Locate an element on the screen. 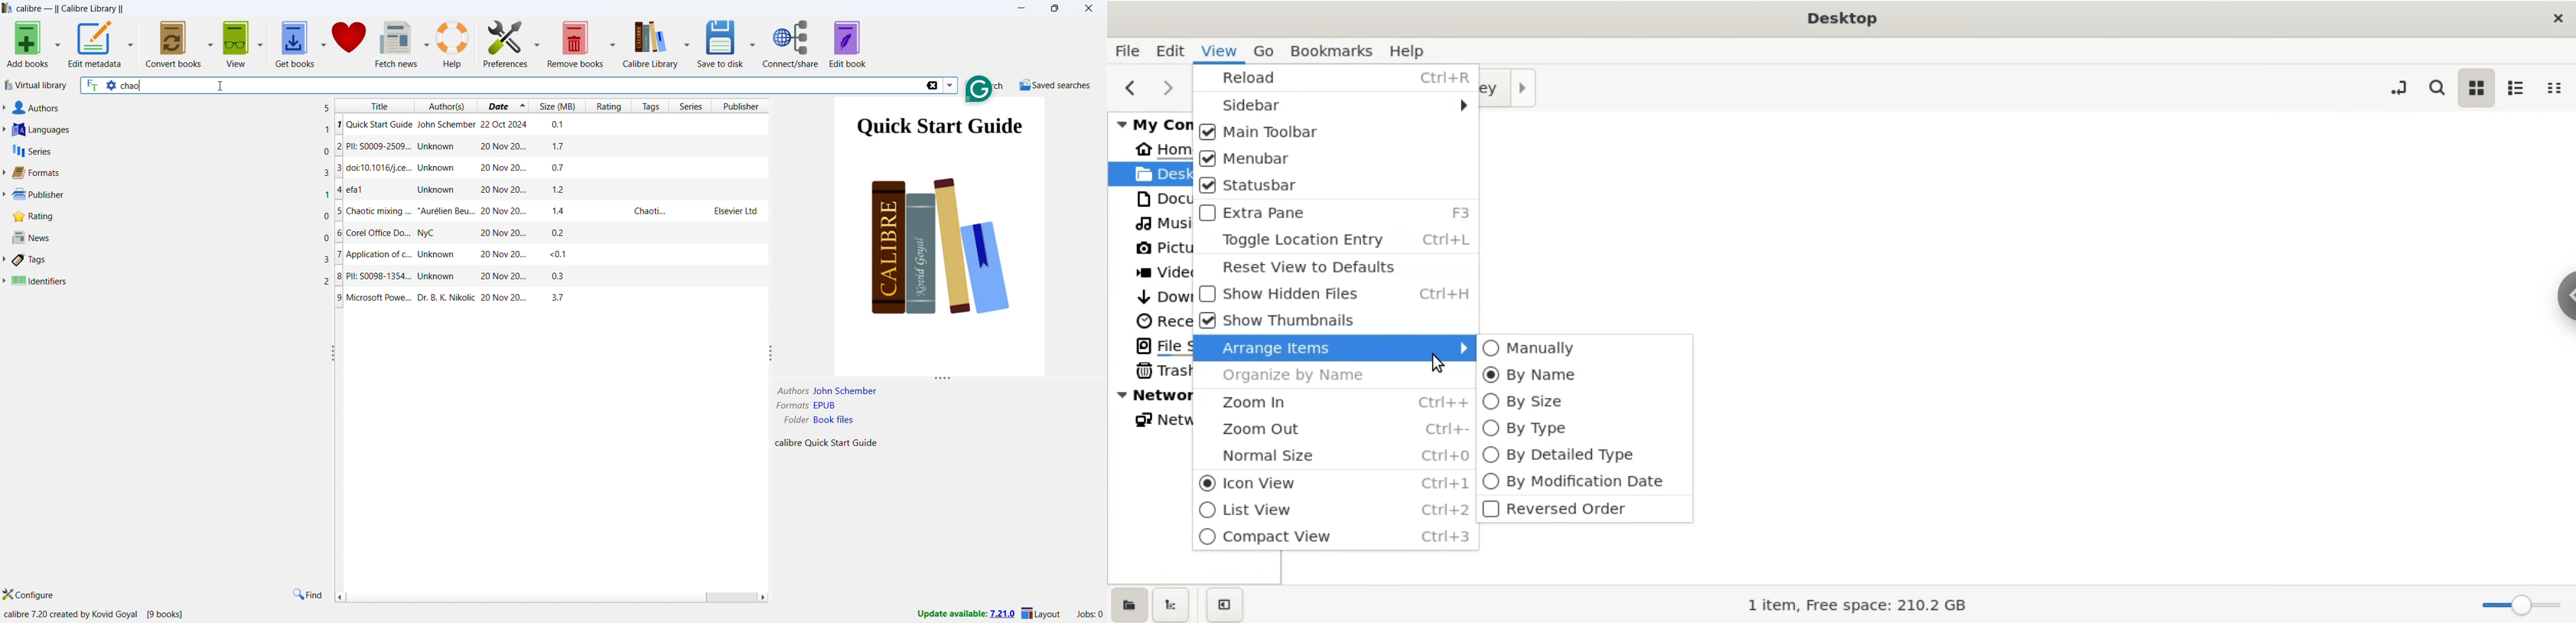  update is located at coordinates (965, 615).